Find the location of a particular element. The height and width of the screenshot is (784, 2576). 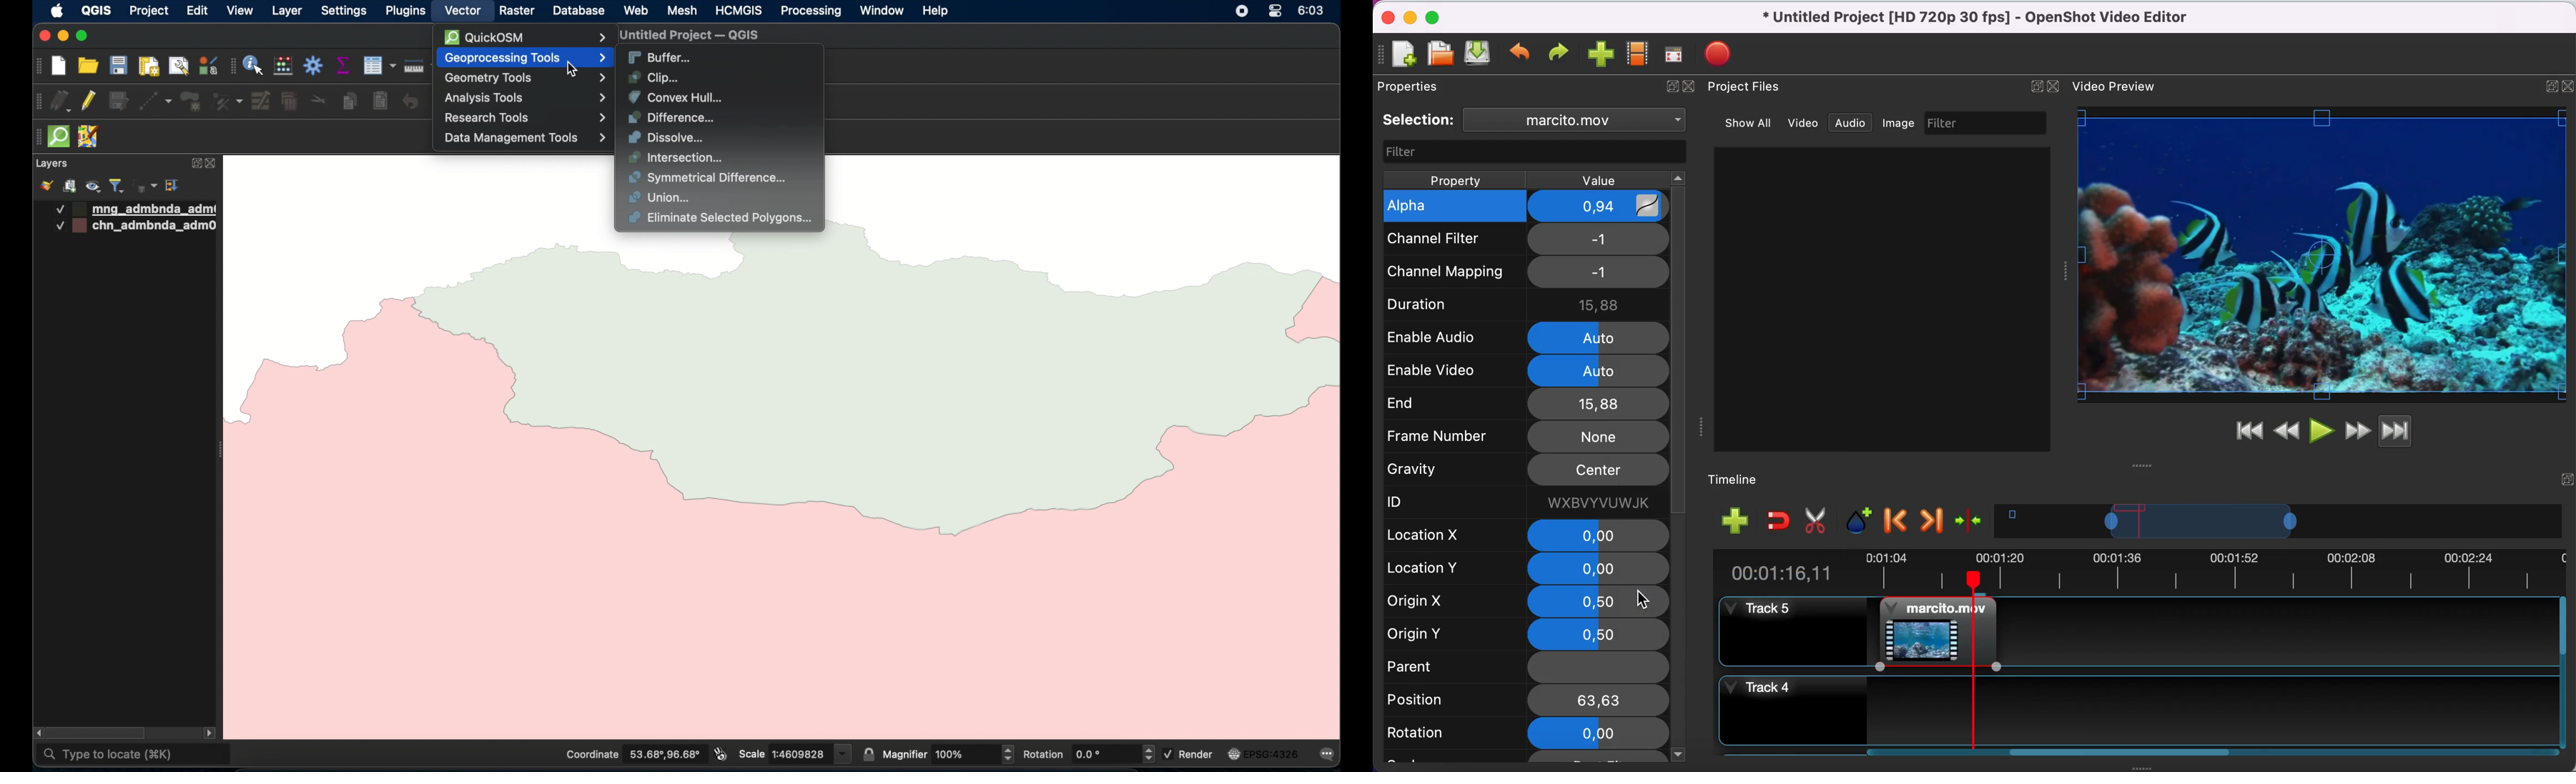

symmetrical is located at coordinates (709, 178).